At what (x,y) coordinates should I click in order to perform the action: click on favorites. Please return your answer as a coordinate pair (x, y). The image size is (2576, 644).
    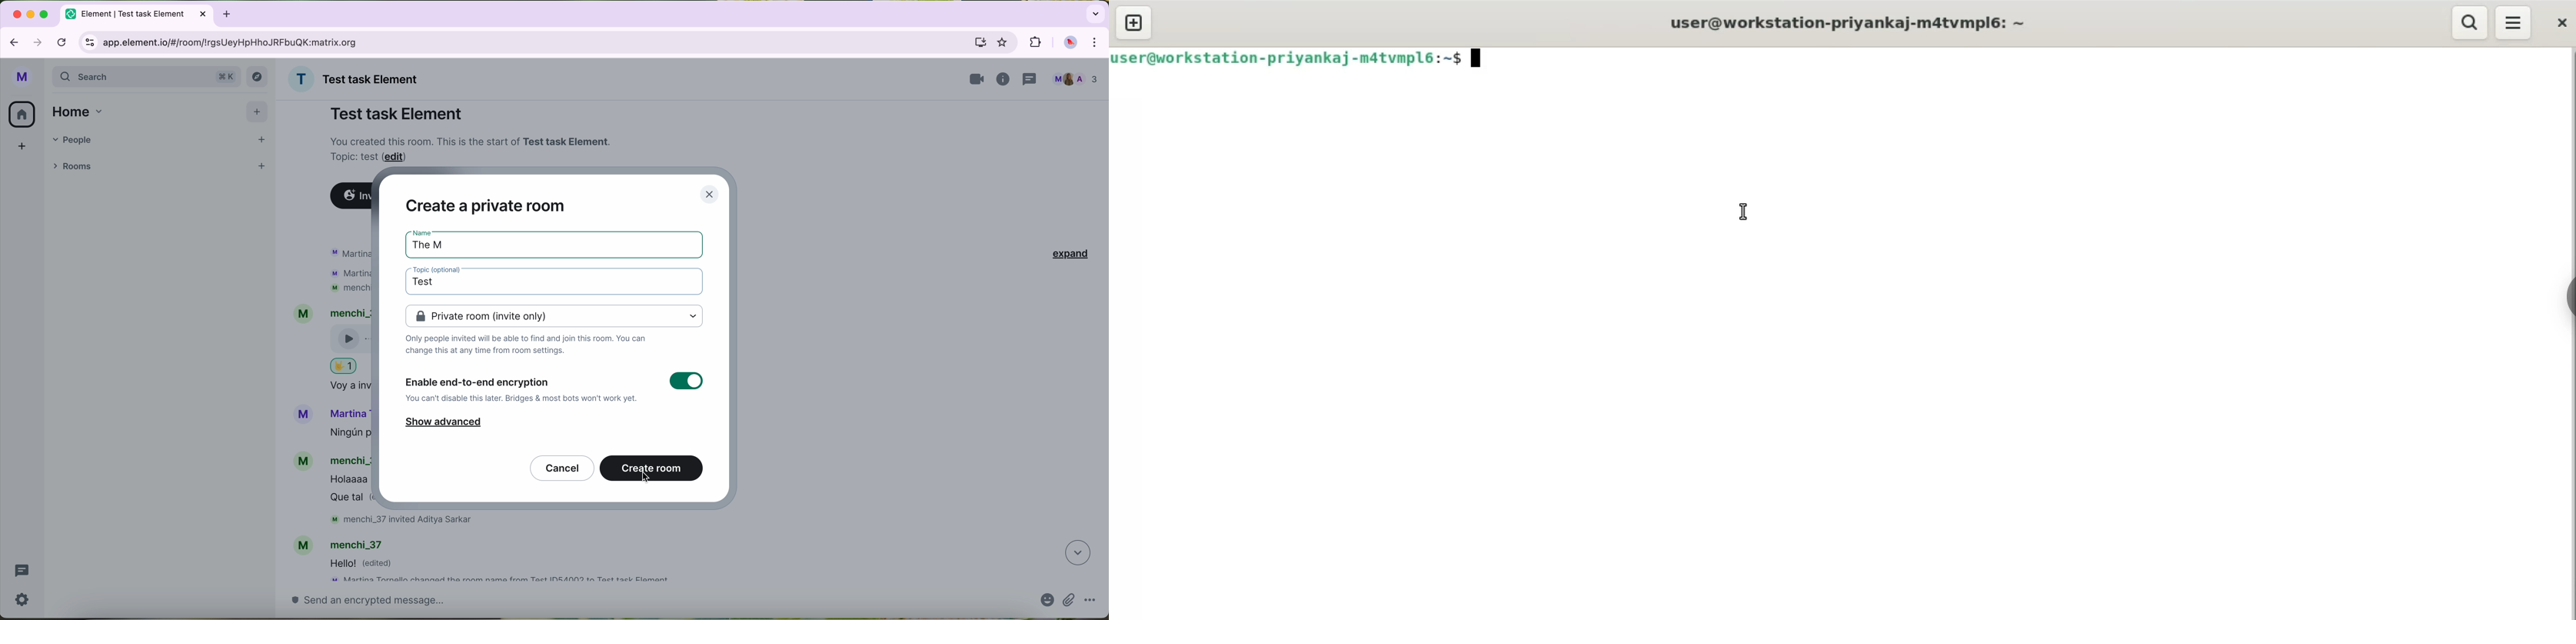
    Looking at the image, I should click on (1005, 43).